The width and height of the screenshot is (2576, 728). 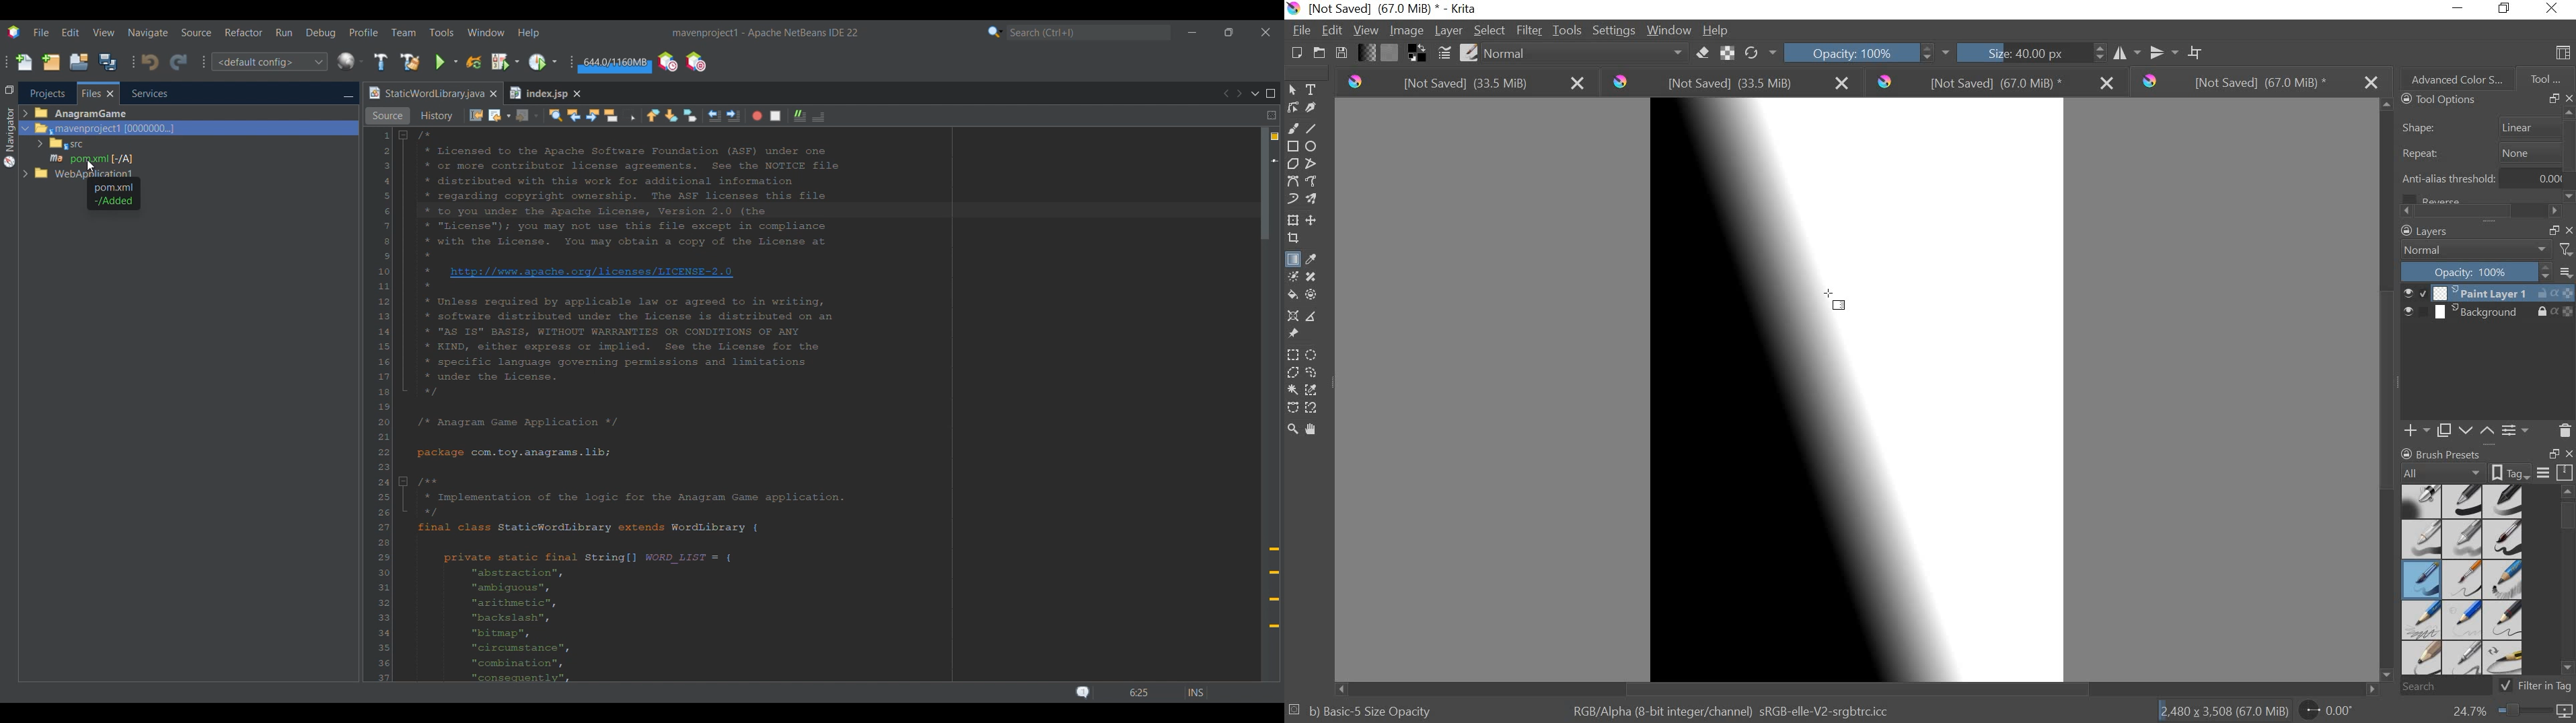 What do you see at coordinates (2483, 209) in the screenshot?
I see `SCROLLBAR` at bounding box center [2483, 209].